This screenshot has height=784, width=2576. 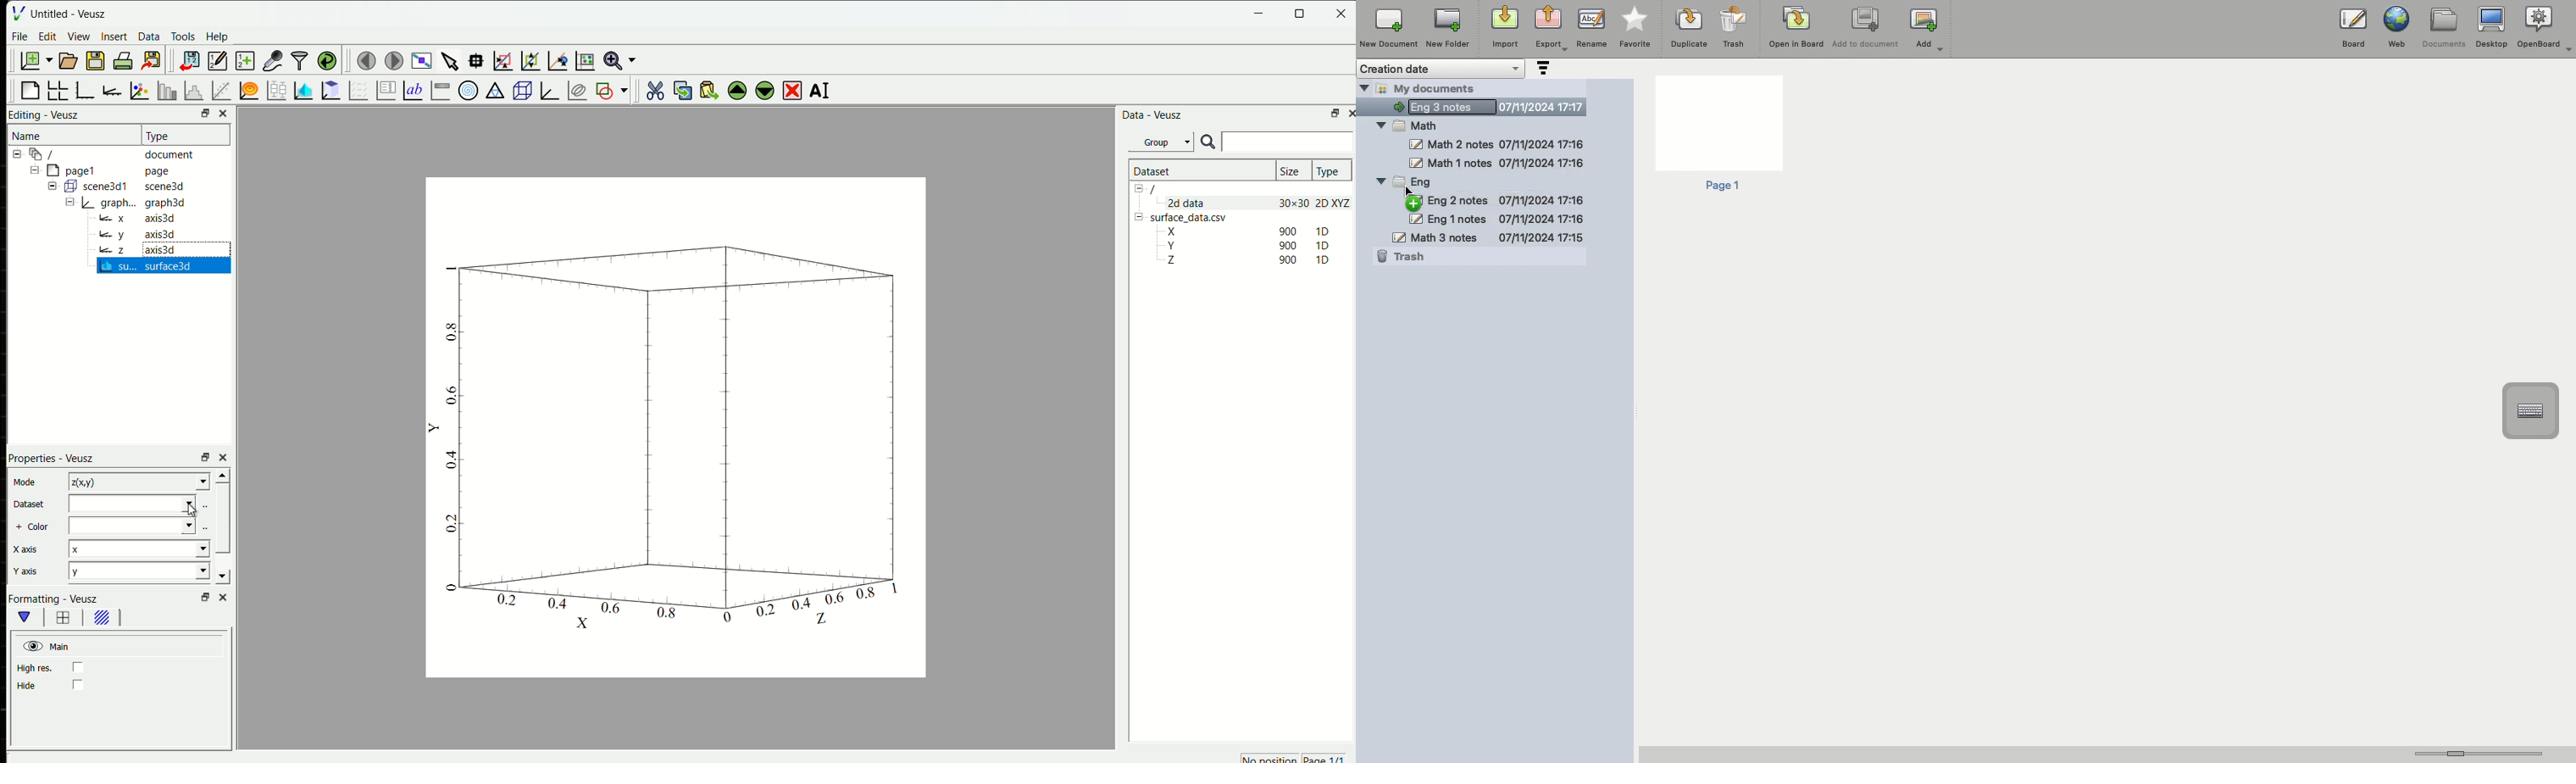 I want to click on Histogram of dataset, so click(x=194, y=90).